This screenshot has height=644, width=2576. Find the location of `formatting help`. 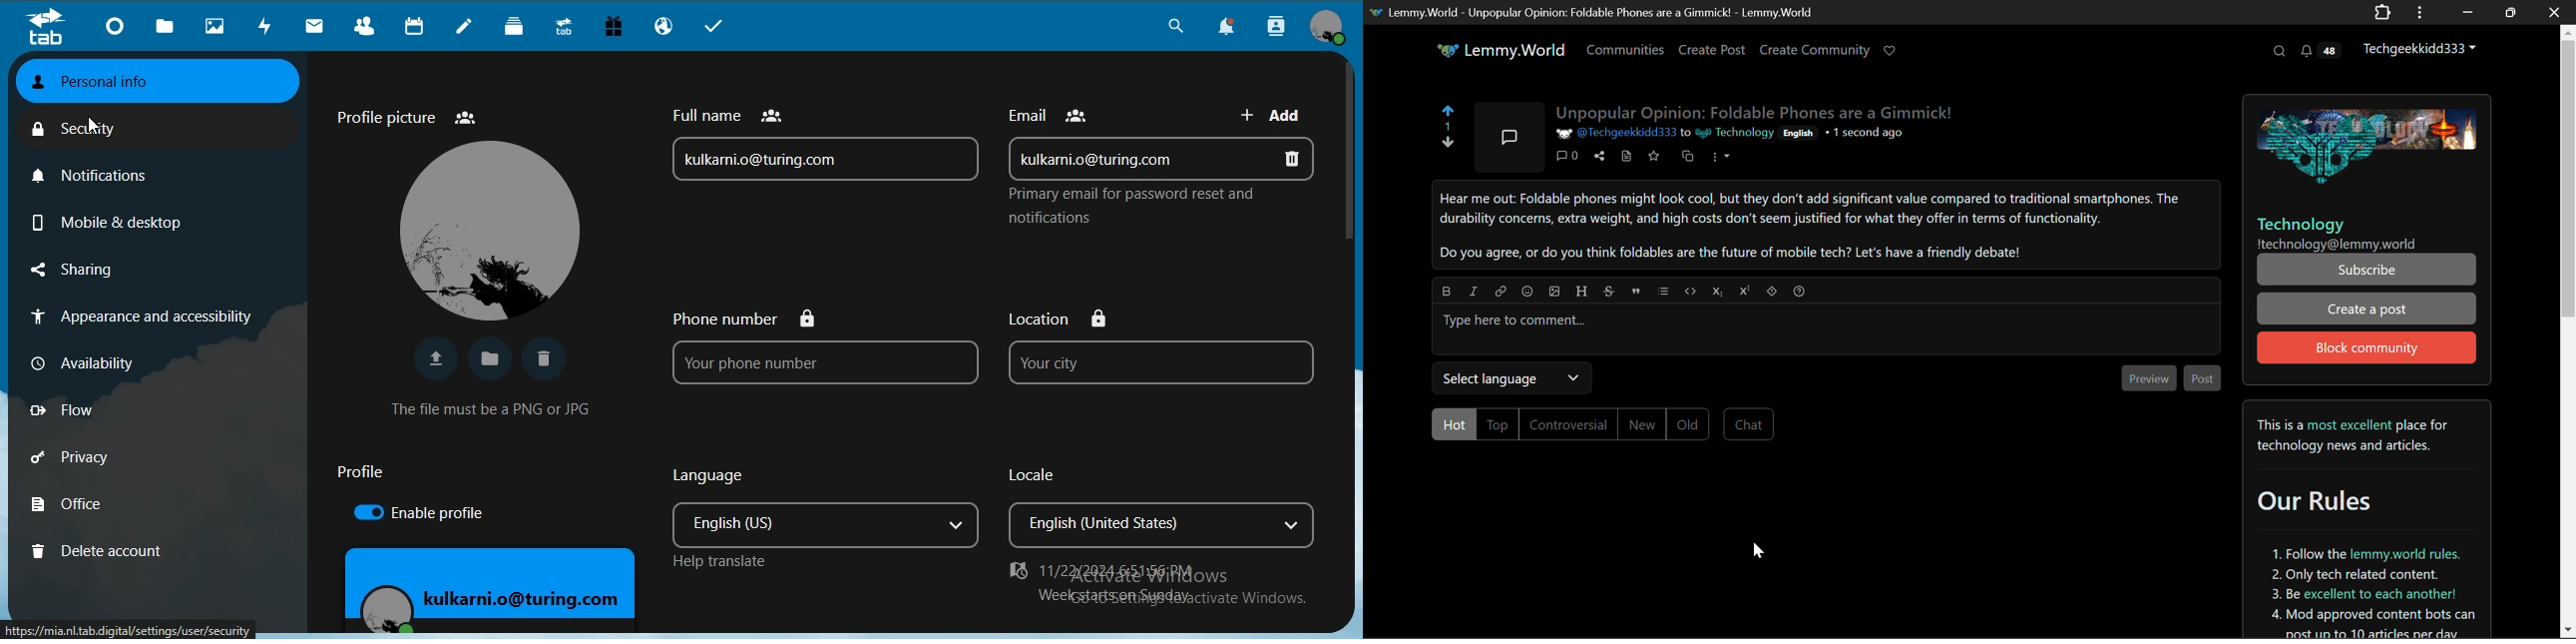

formatting help is located at coordinates (1799, 289).